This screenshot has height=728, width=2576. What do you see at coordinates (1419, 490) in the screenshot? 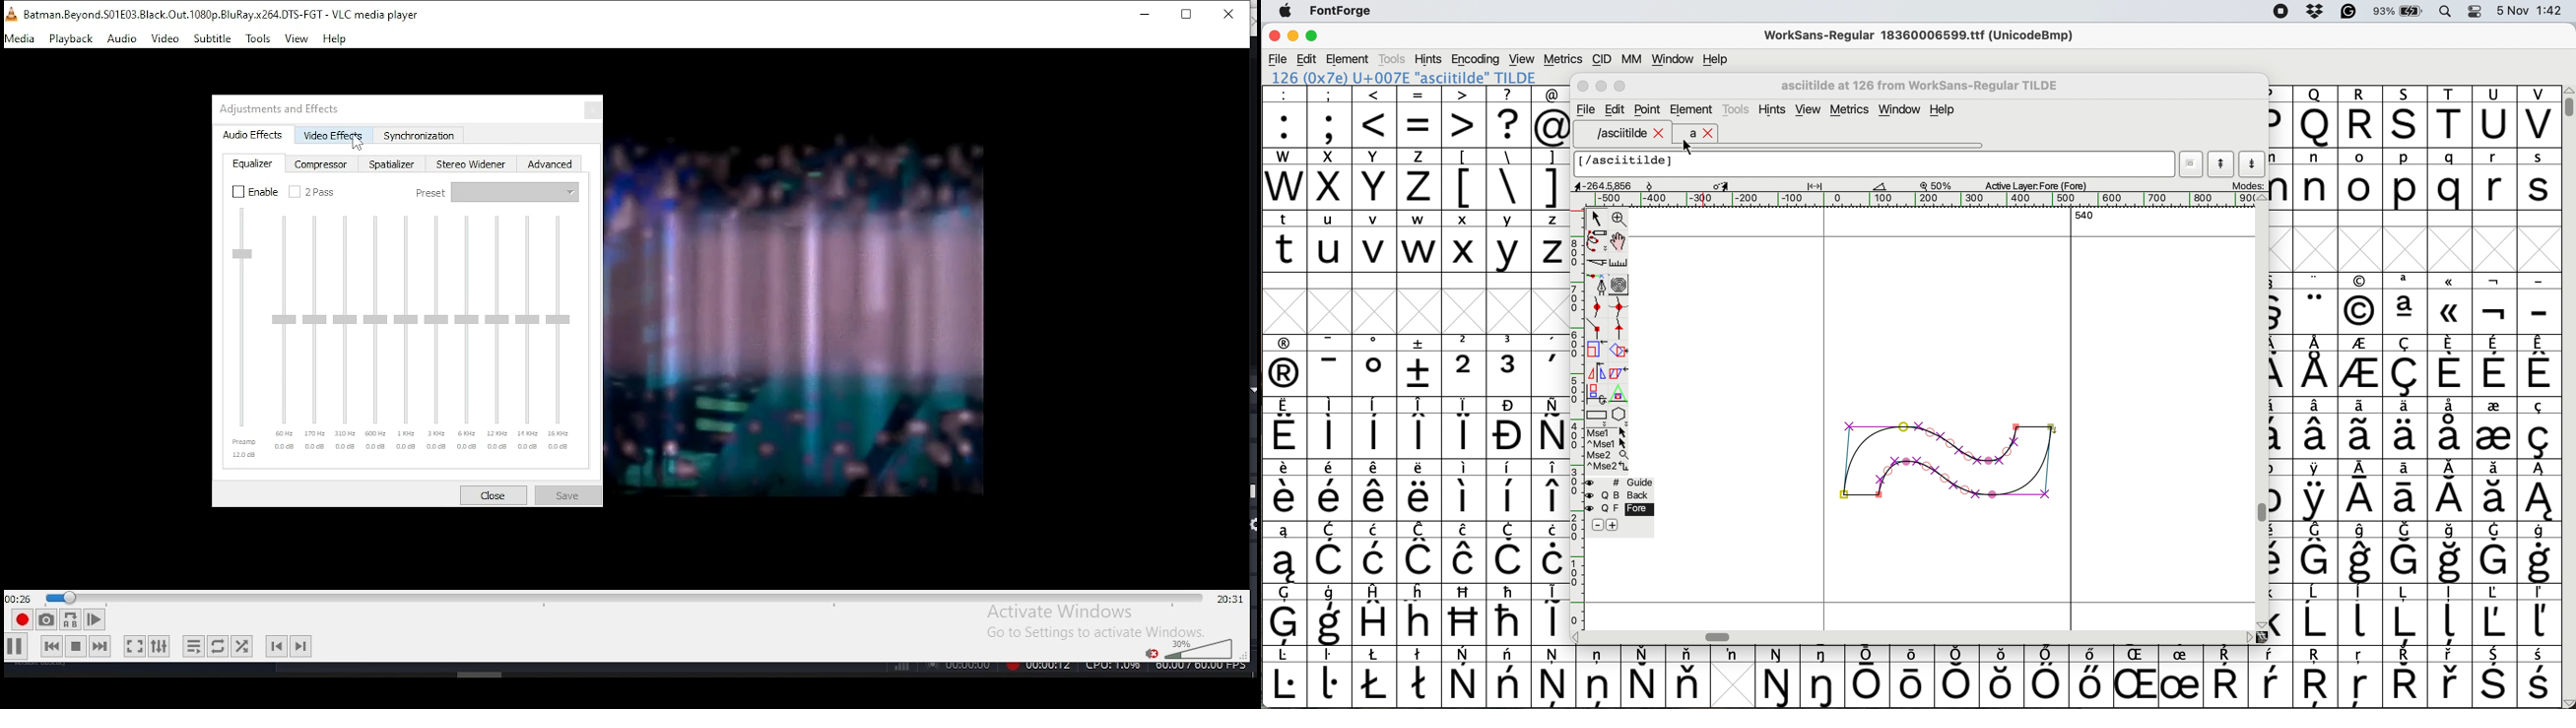
I see `symbol` at bounding box center [1419, 490].